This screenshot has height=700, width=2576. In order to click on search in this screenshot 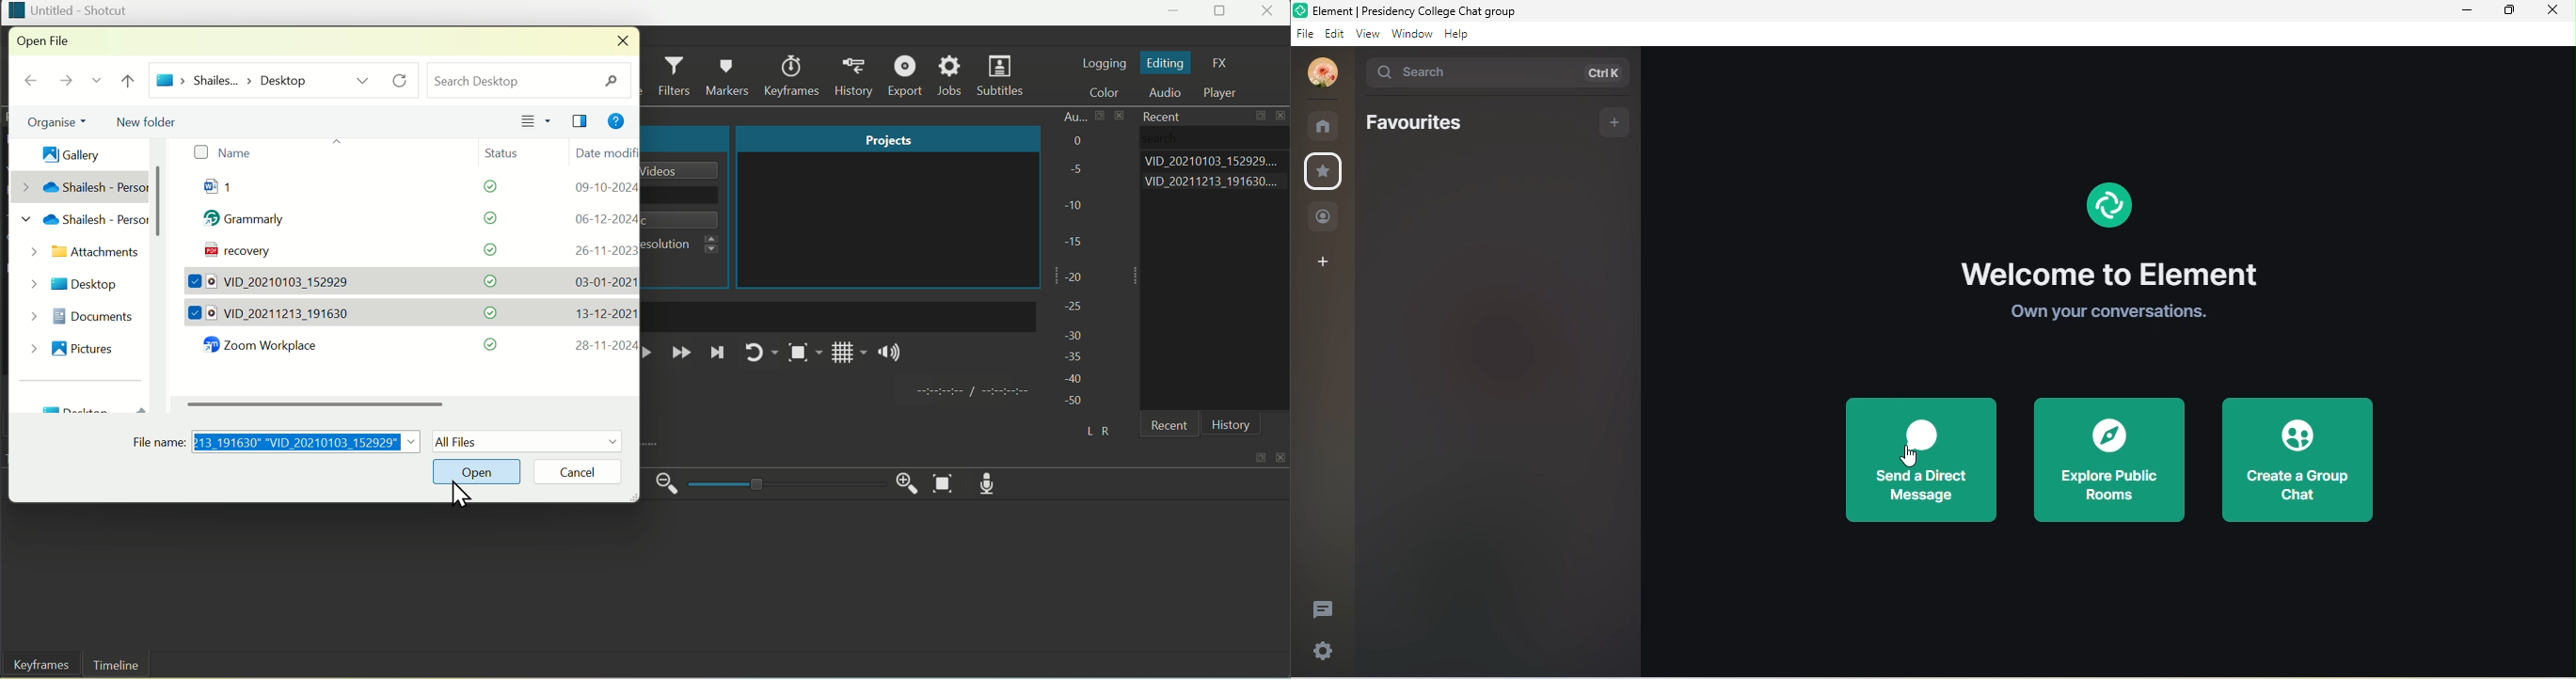, I will do `click(530, 79)`.